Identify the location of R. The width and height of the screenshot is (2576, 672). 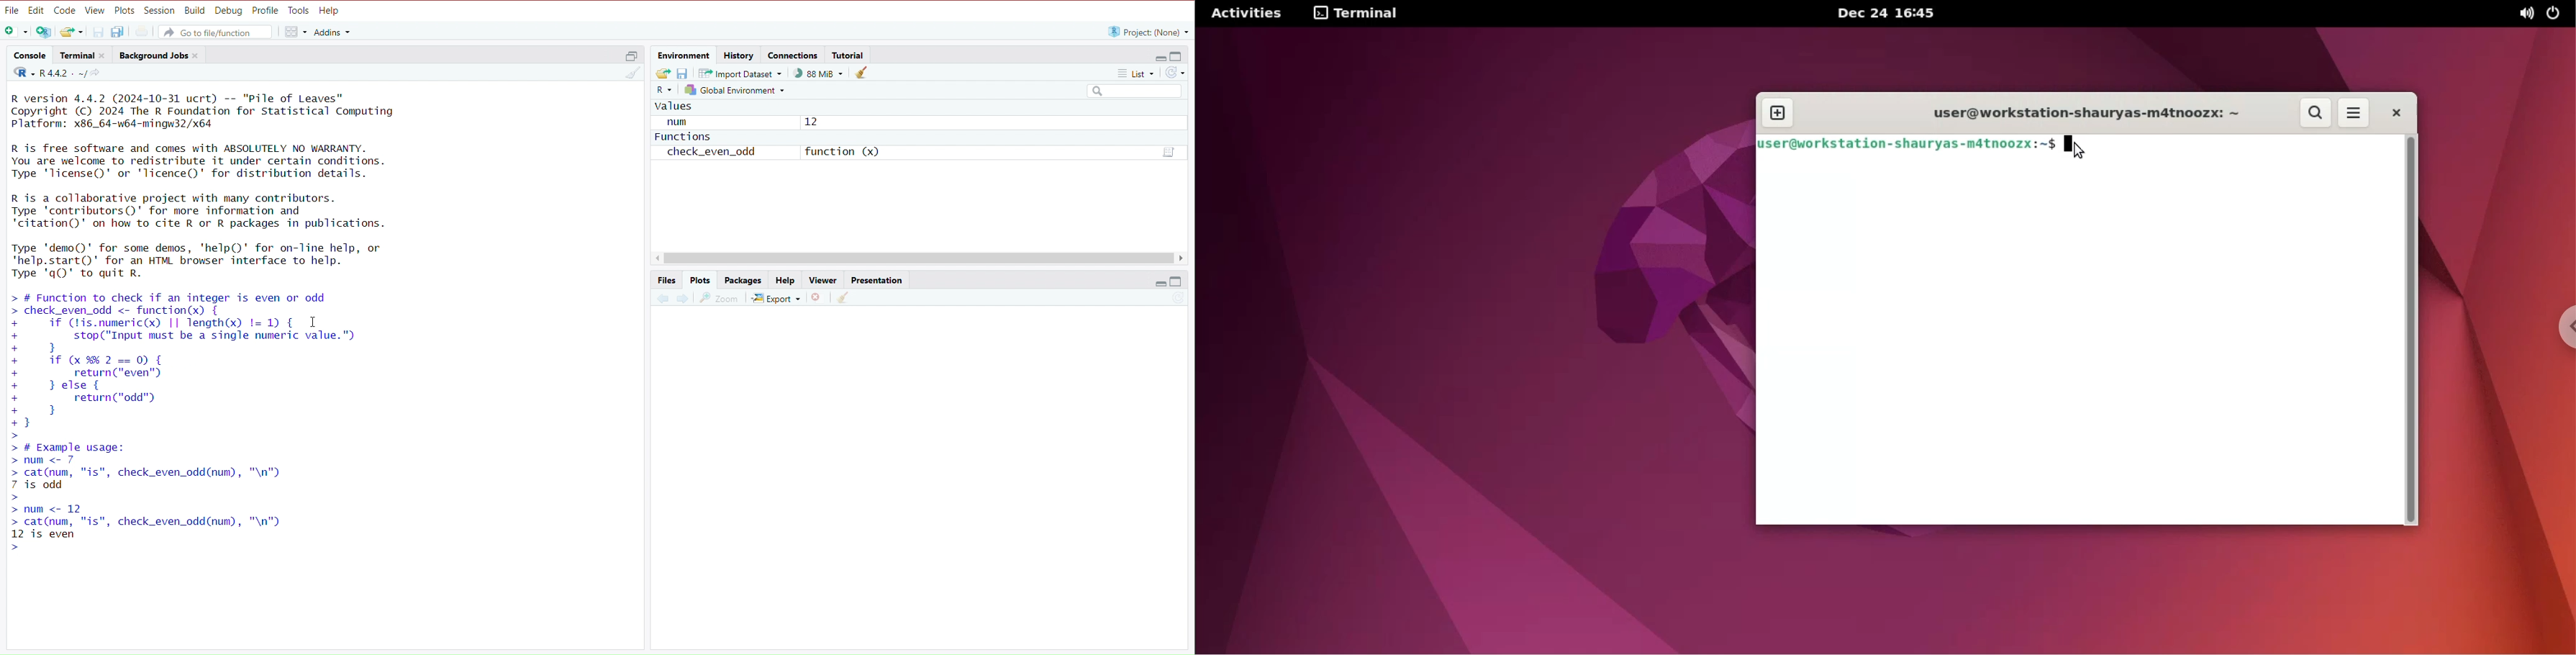
(663, 92).